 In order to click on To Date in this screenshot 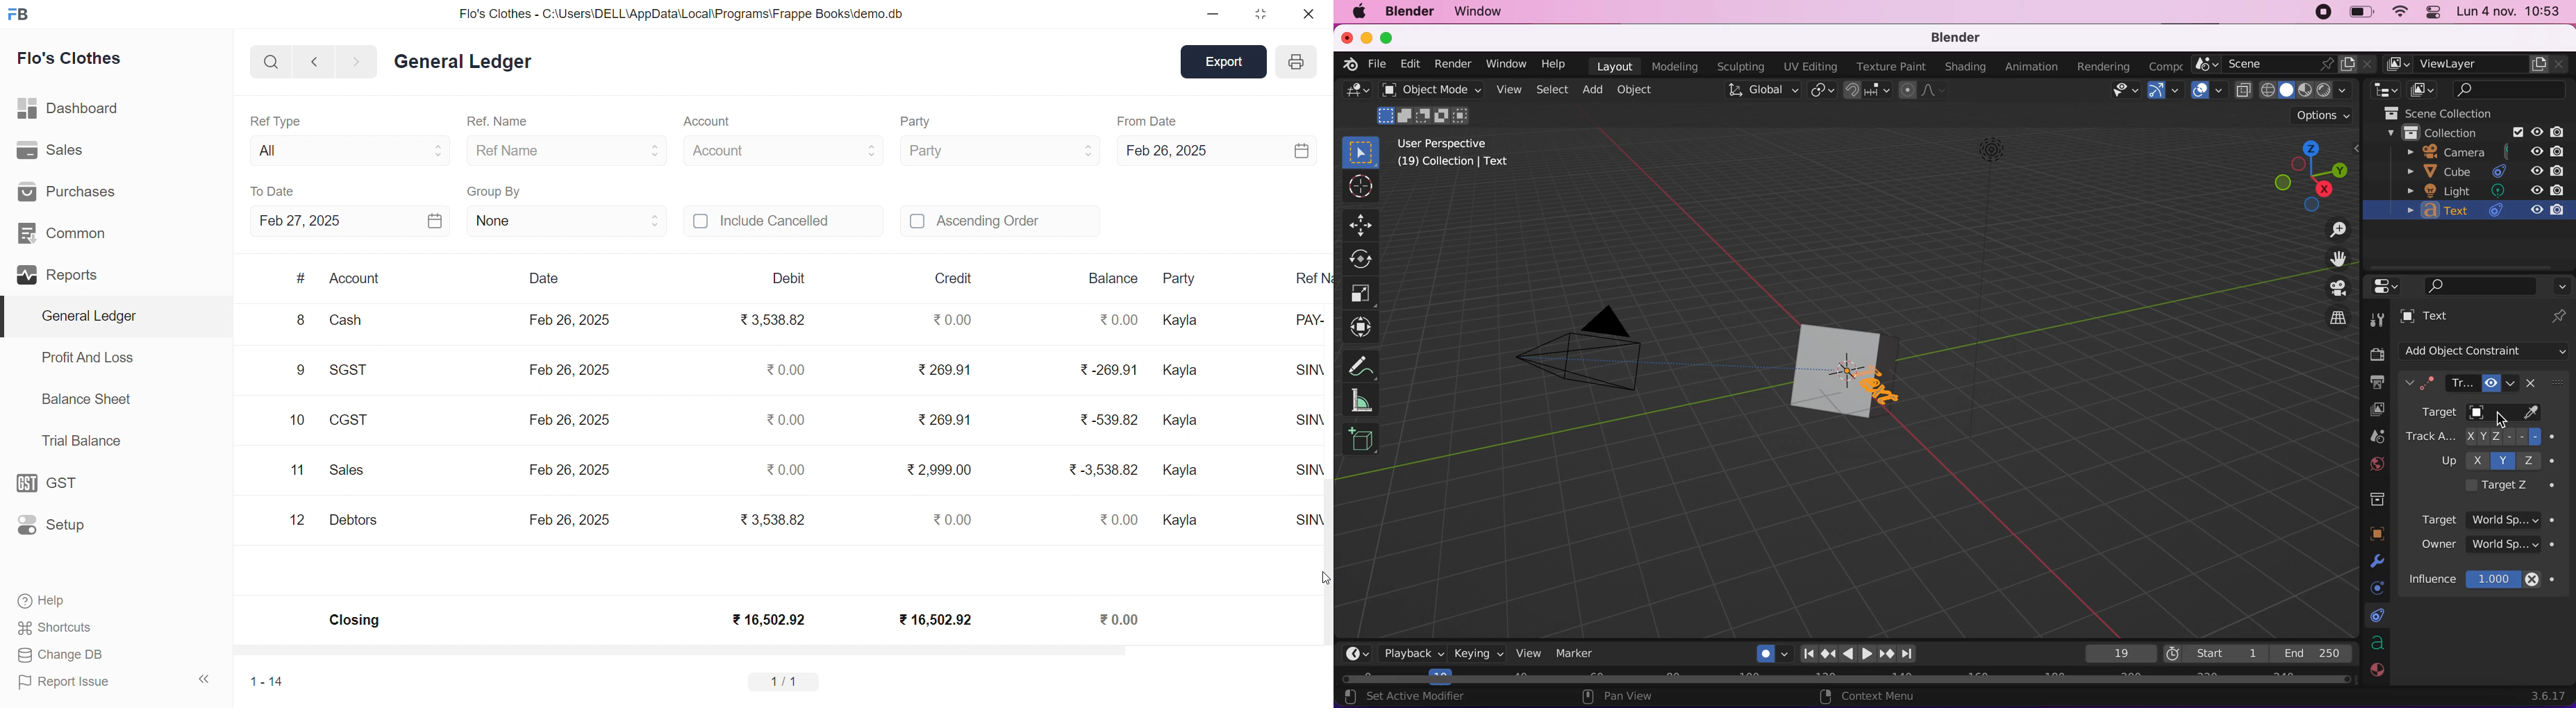, I will do `click(274, 191)`.